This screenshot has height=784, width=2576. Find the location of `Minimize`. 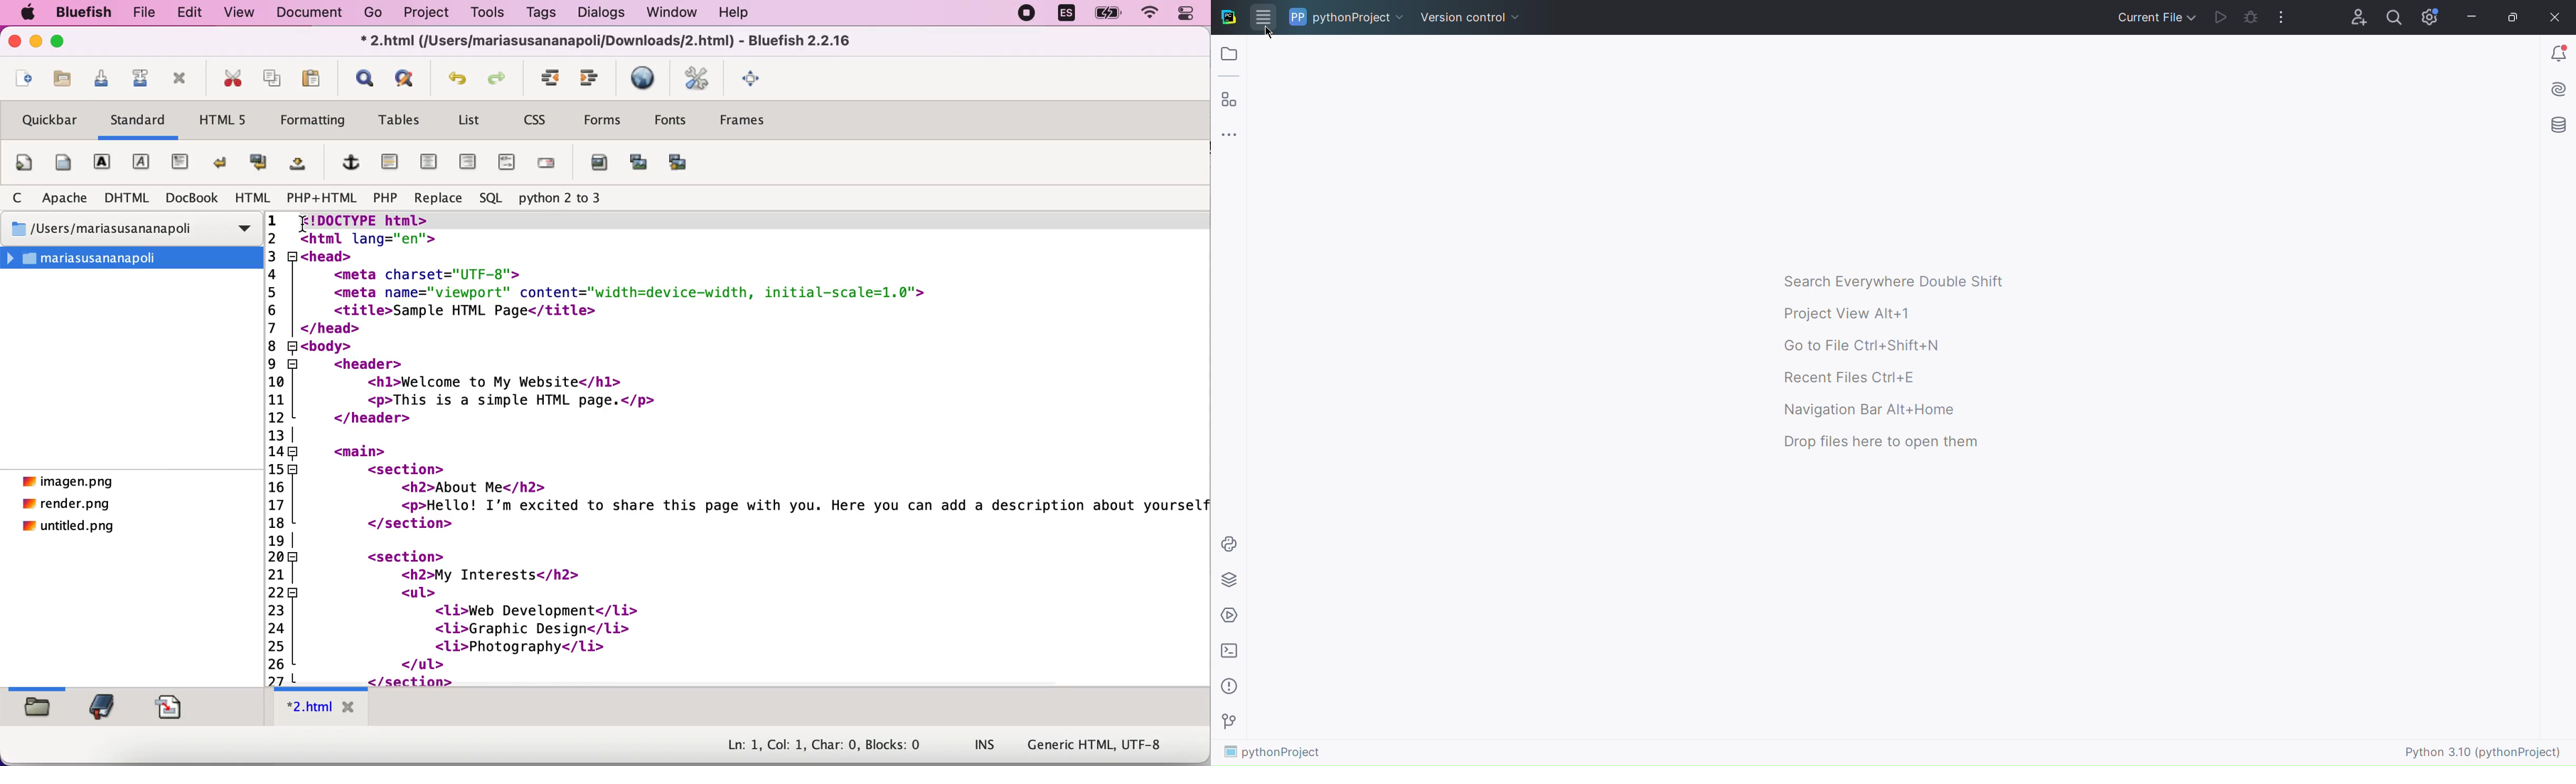

Minimize is located at coordinates (2469, 16).